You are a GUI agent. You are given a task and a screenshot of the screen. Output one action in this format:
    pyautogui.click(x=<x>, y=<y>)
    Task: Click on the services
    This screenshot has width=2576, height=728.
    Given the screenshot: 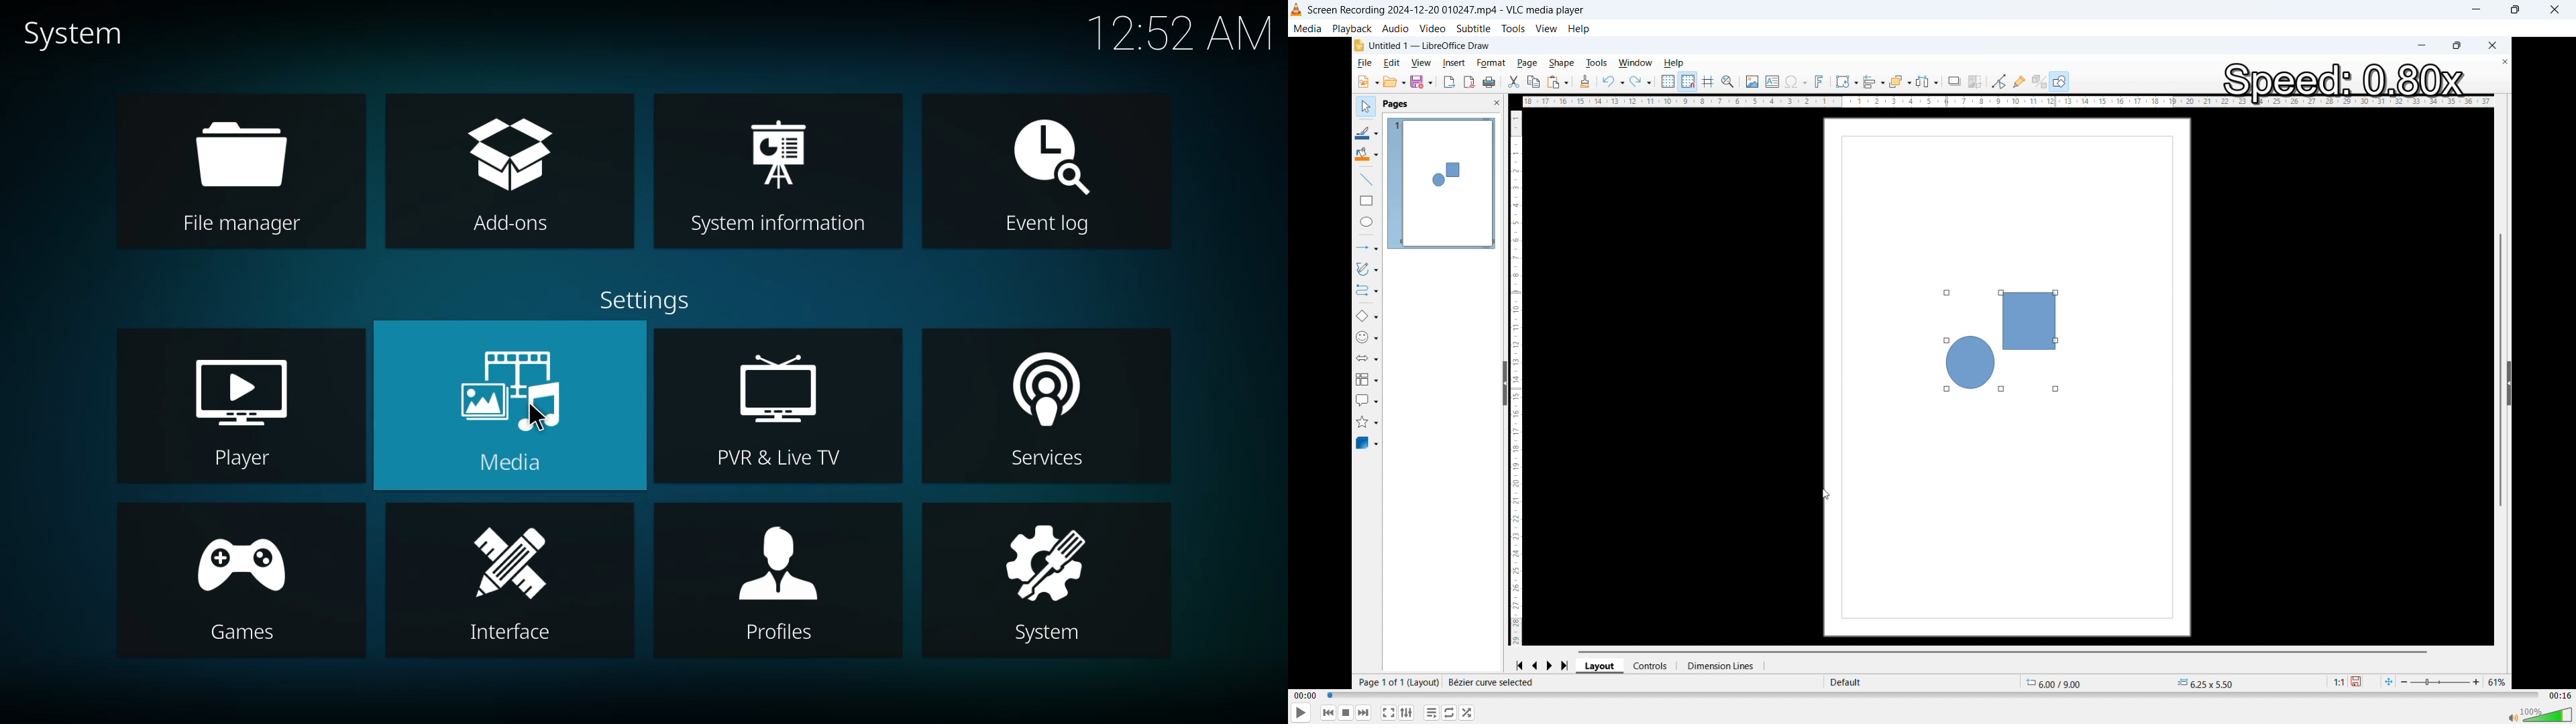 What is the action you would take?
    pyautogui.click(x=1044, y=388)
    